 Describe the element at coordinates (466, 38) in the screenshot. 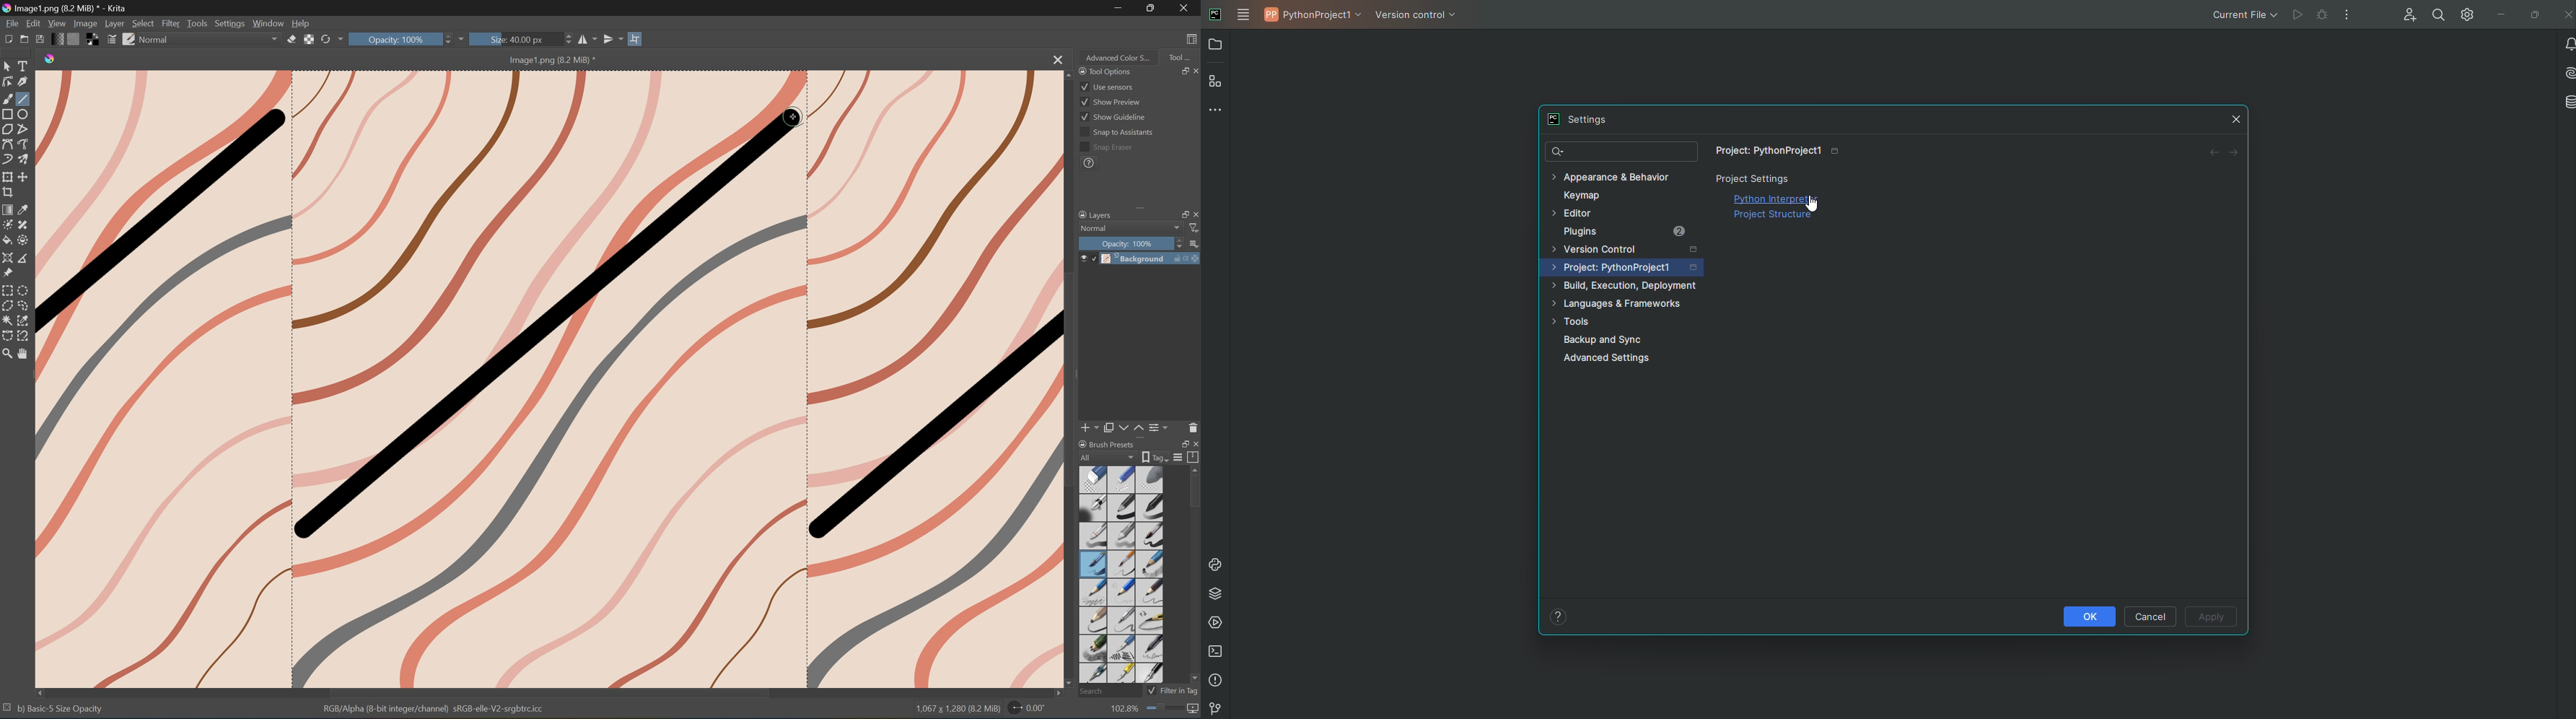

I see `Drop Down` at that location.